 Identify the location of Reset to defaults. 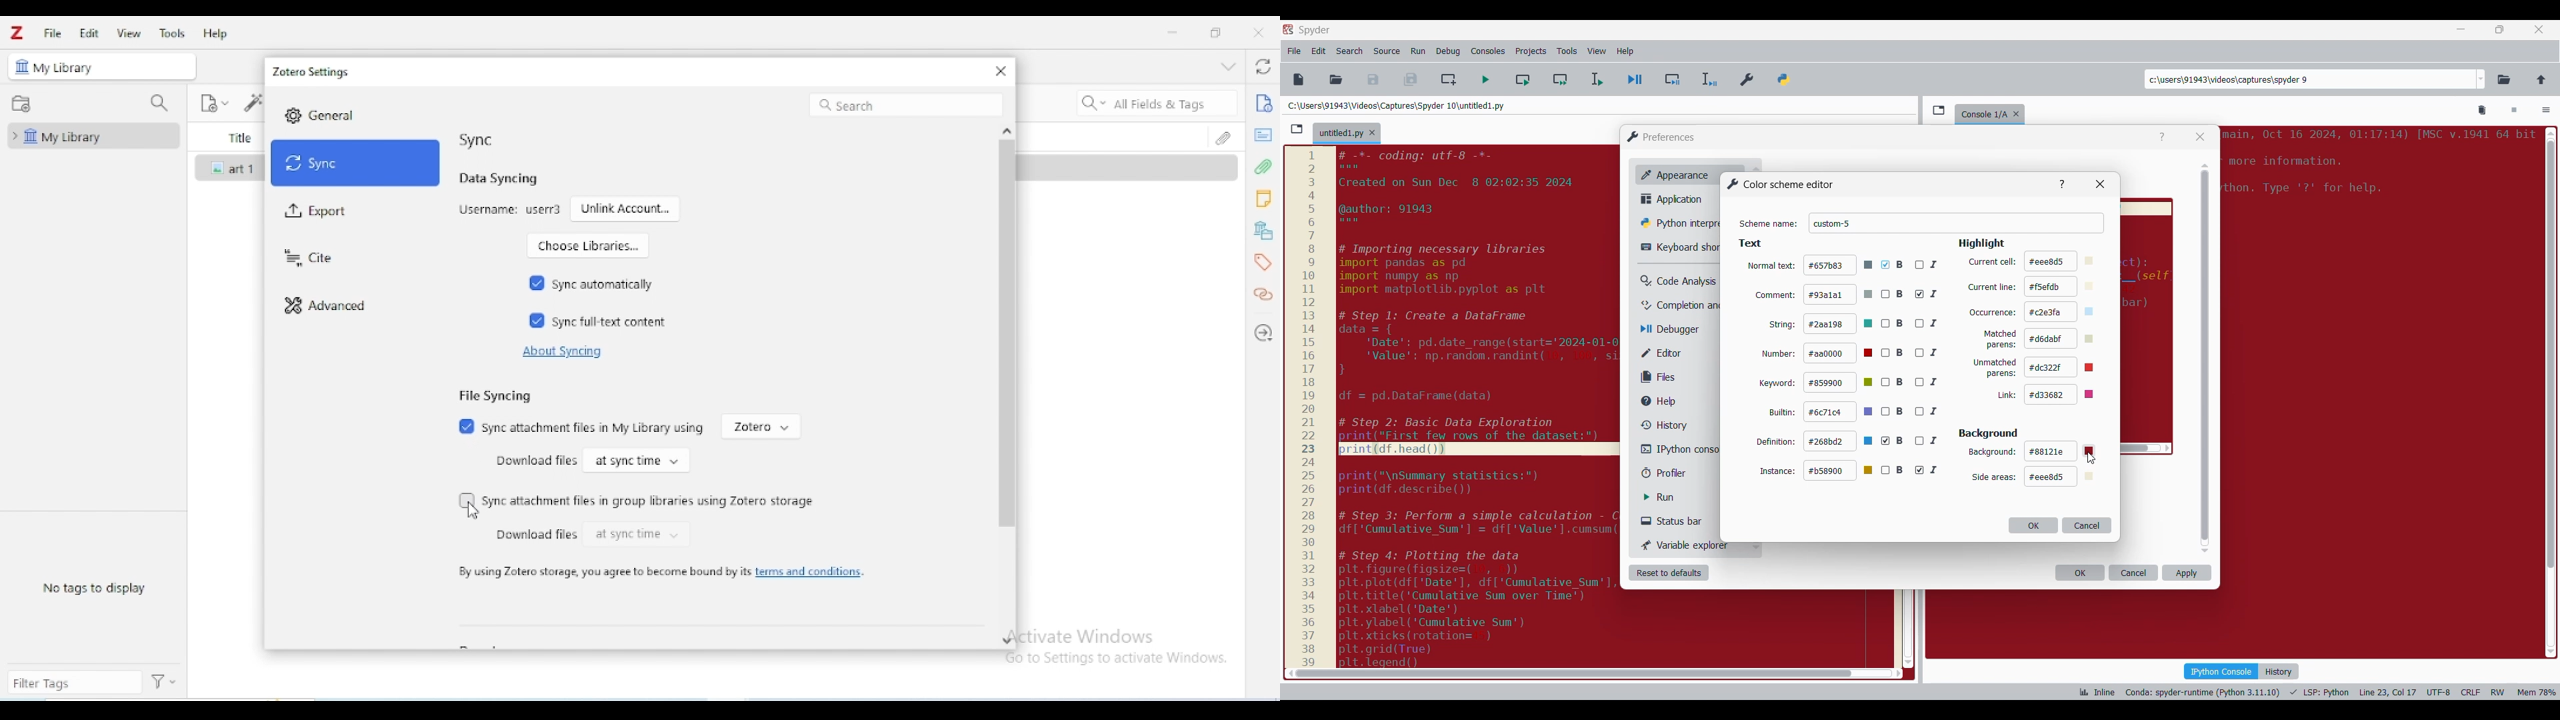
(1669, 573).